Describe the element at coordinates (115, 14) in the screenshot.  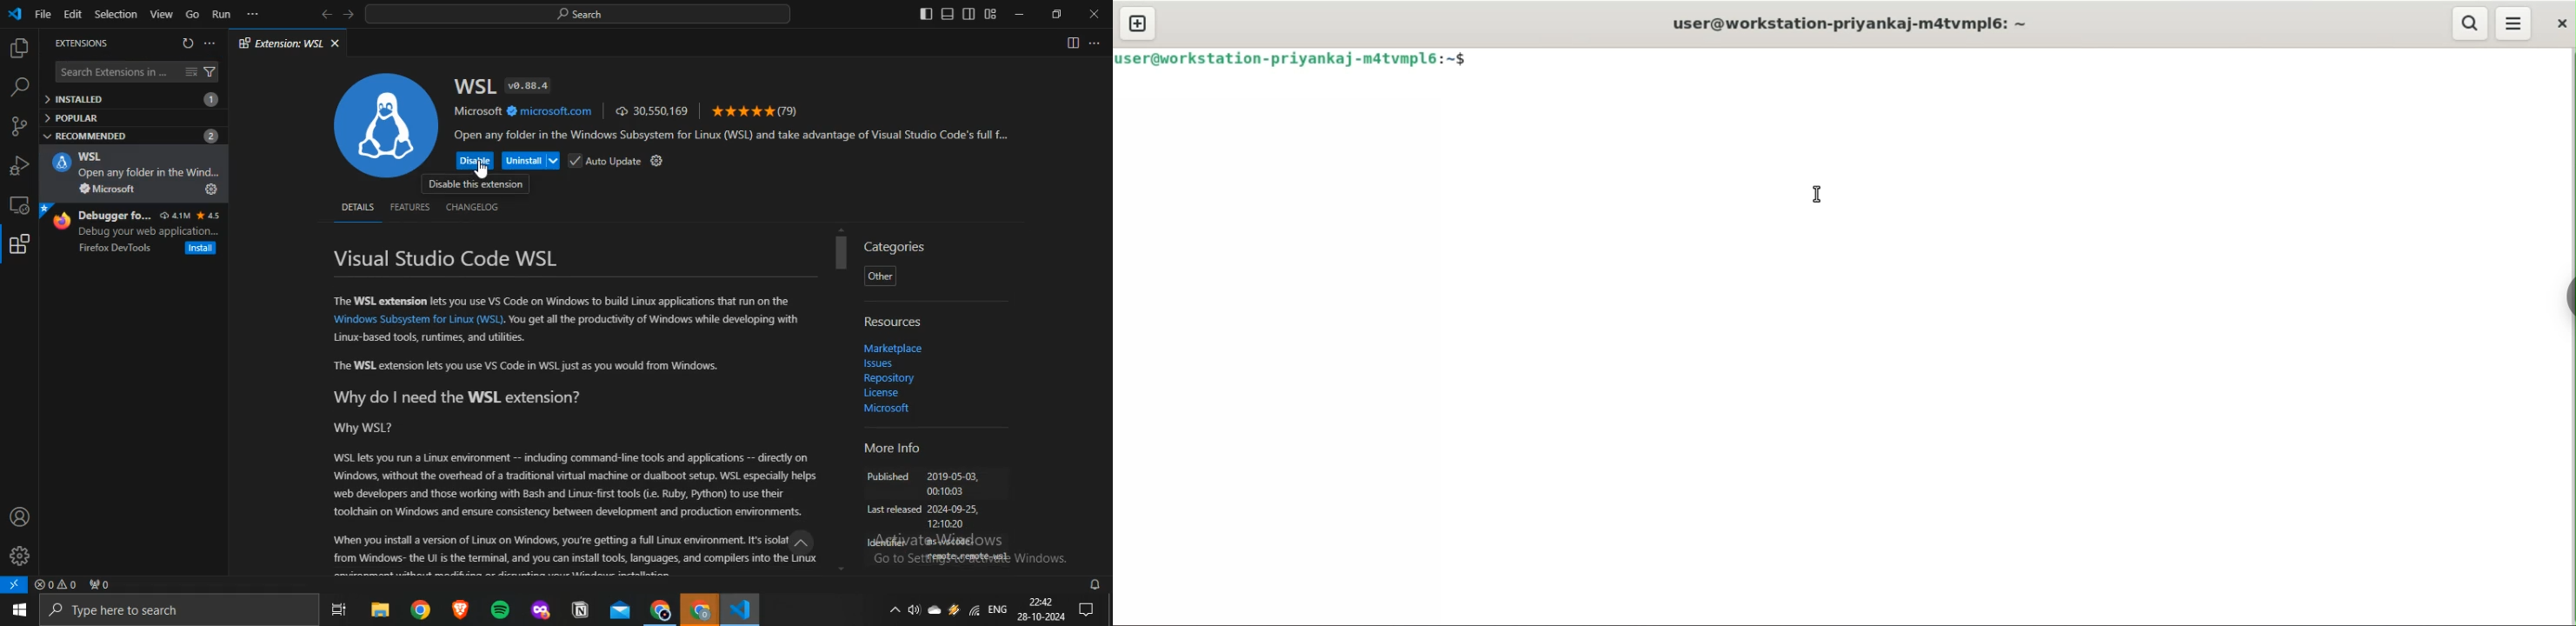
I see `Selection` at that location.